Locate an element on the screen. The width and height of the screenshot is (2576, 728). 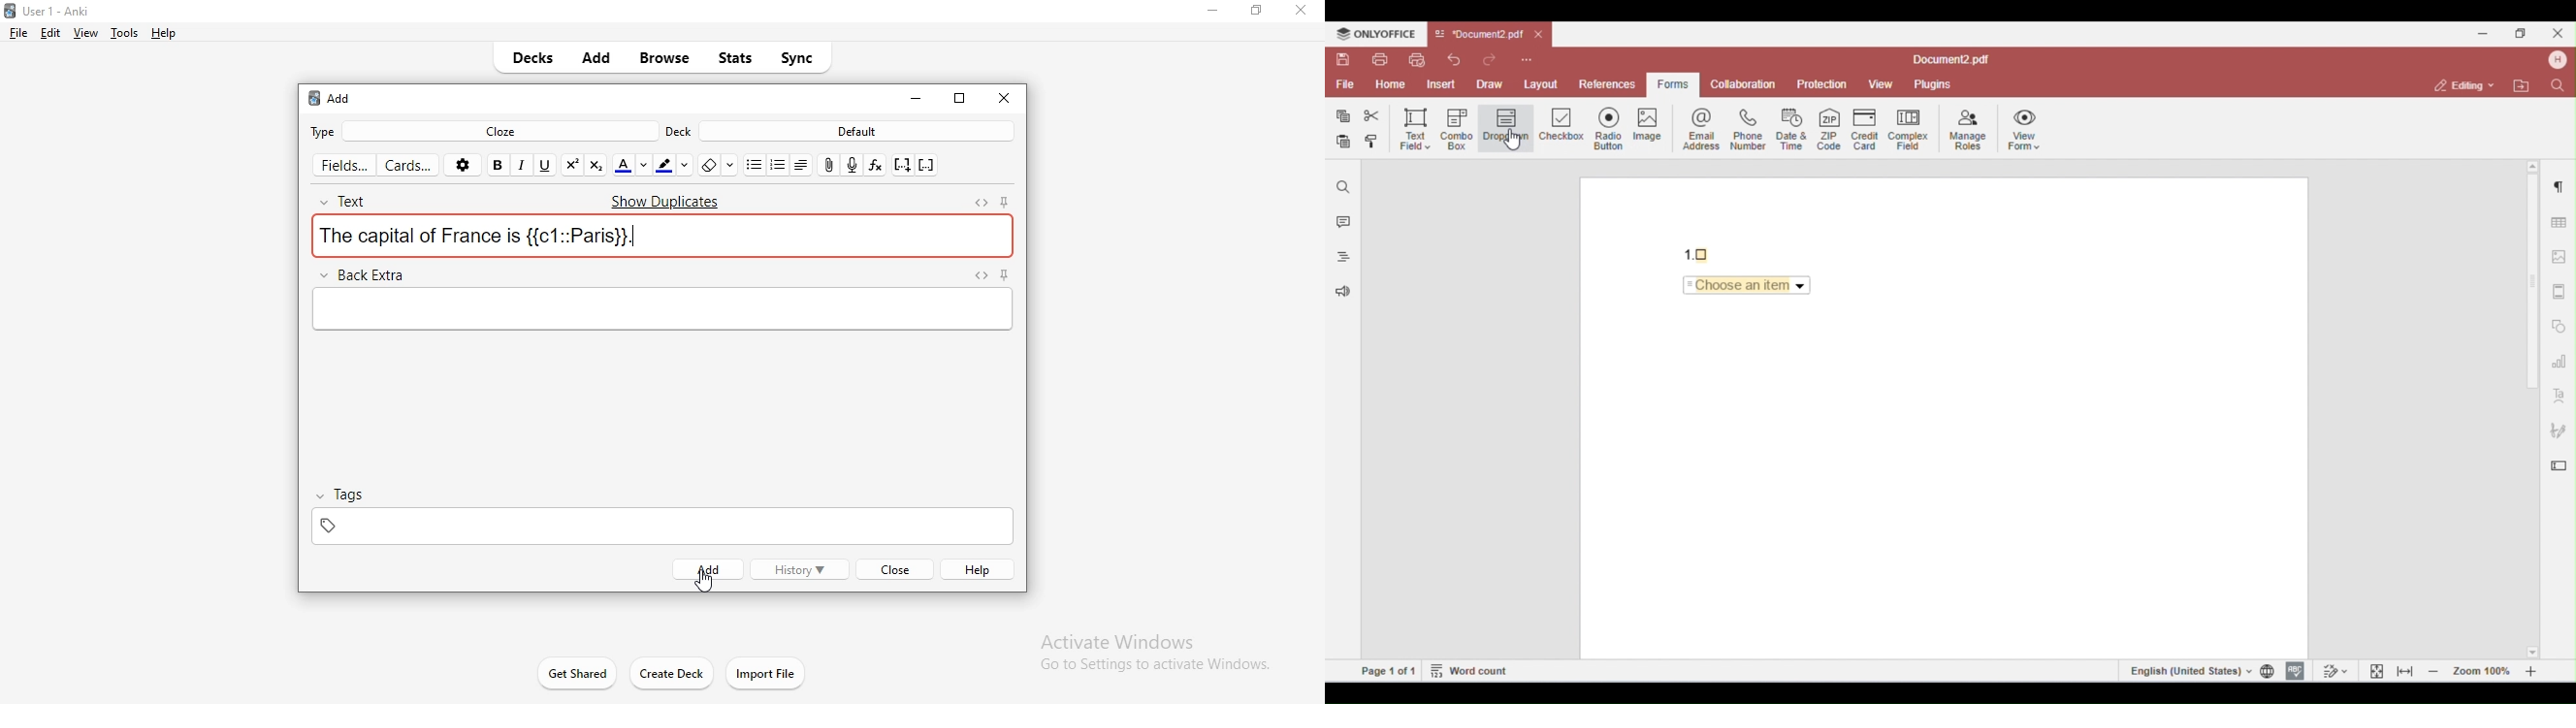
superscript is located at coordinates (572, 164).